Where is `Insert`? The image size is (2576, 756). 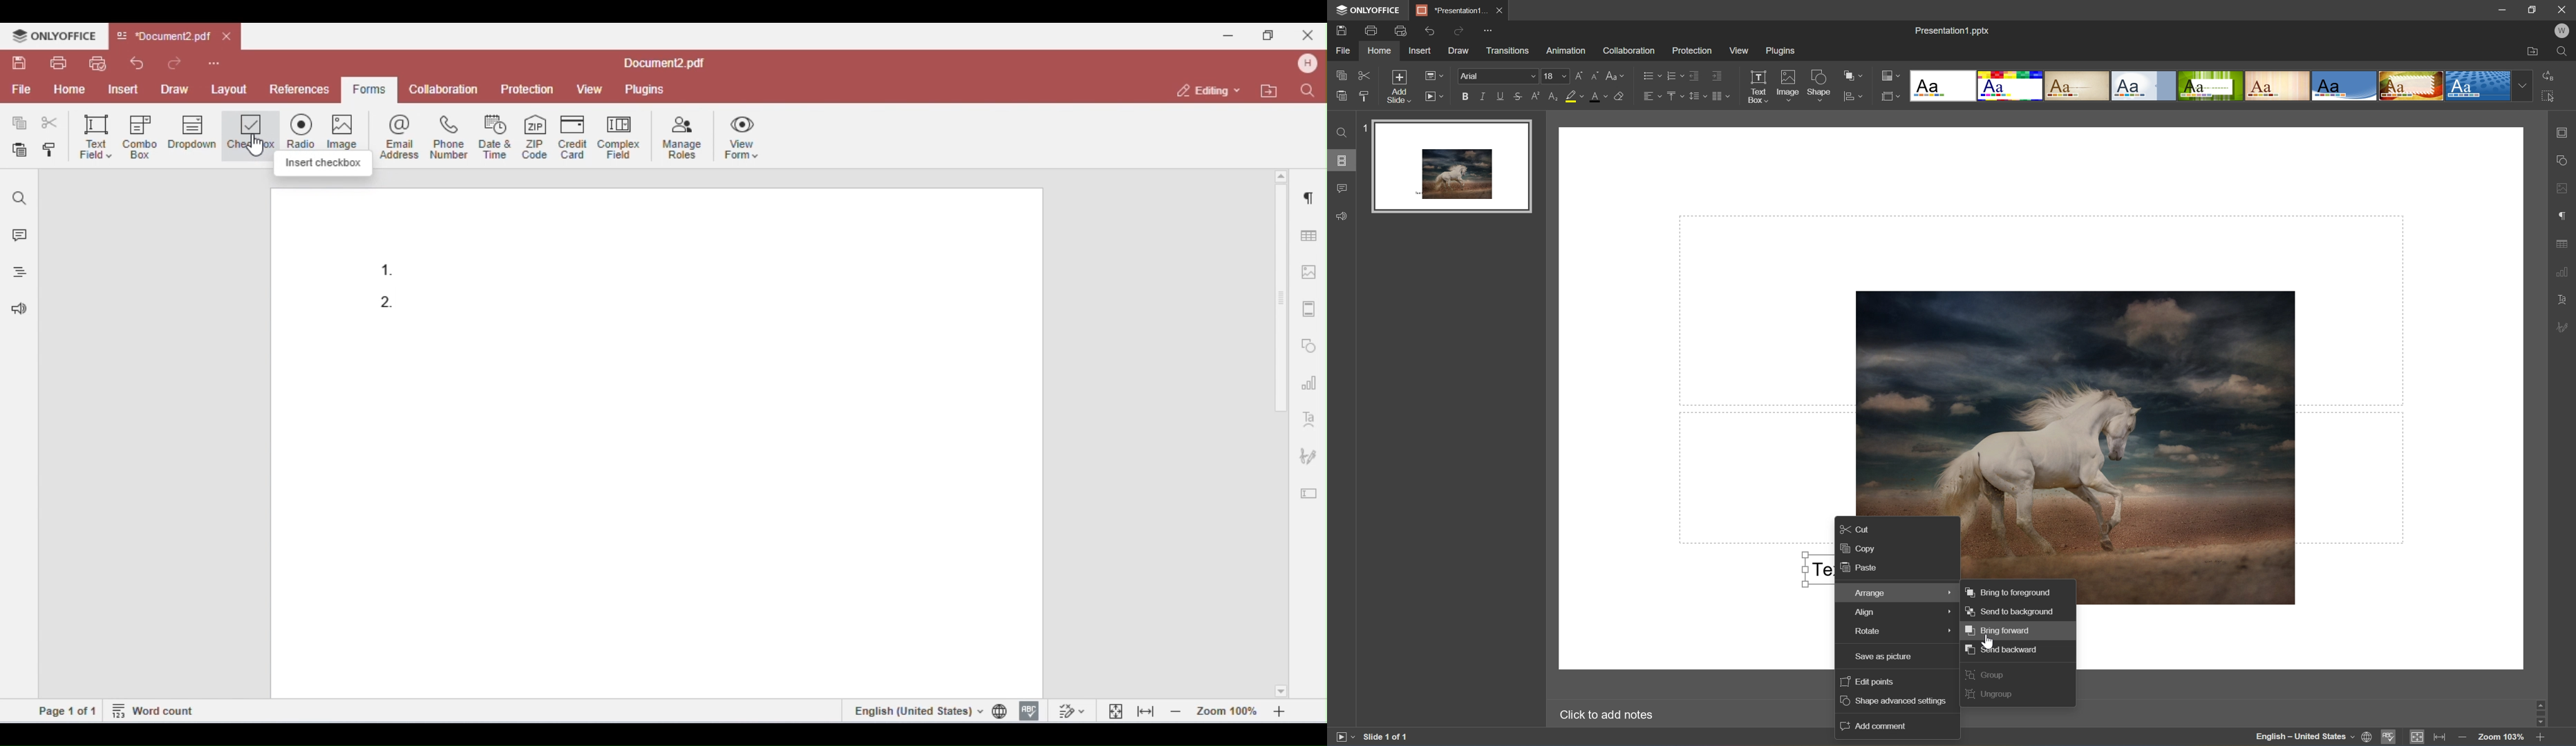
Insert is located at coordinates (1421, 51).